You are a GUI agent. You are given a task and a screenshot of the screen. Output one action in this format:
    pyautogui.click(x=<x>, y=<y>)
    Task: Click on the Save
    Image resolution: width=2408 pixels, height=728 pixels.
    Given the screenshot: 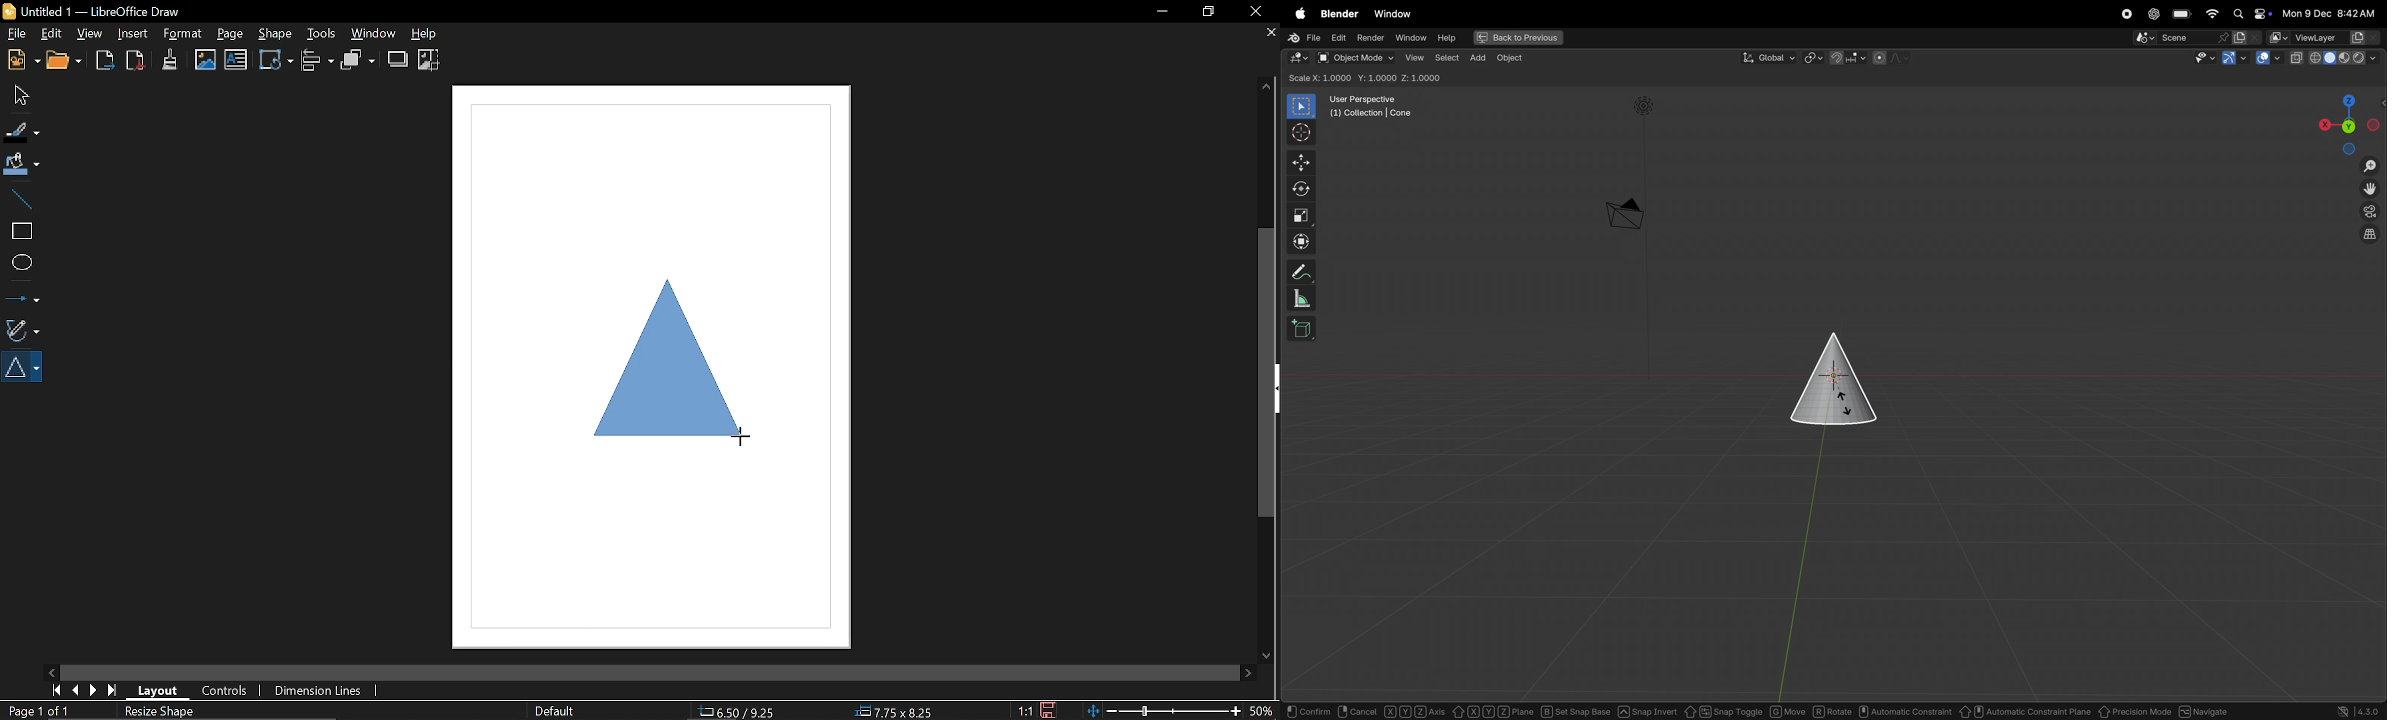 What is the action you would take?
    pyautogui.click(x=1048, y=710)
    